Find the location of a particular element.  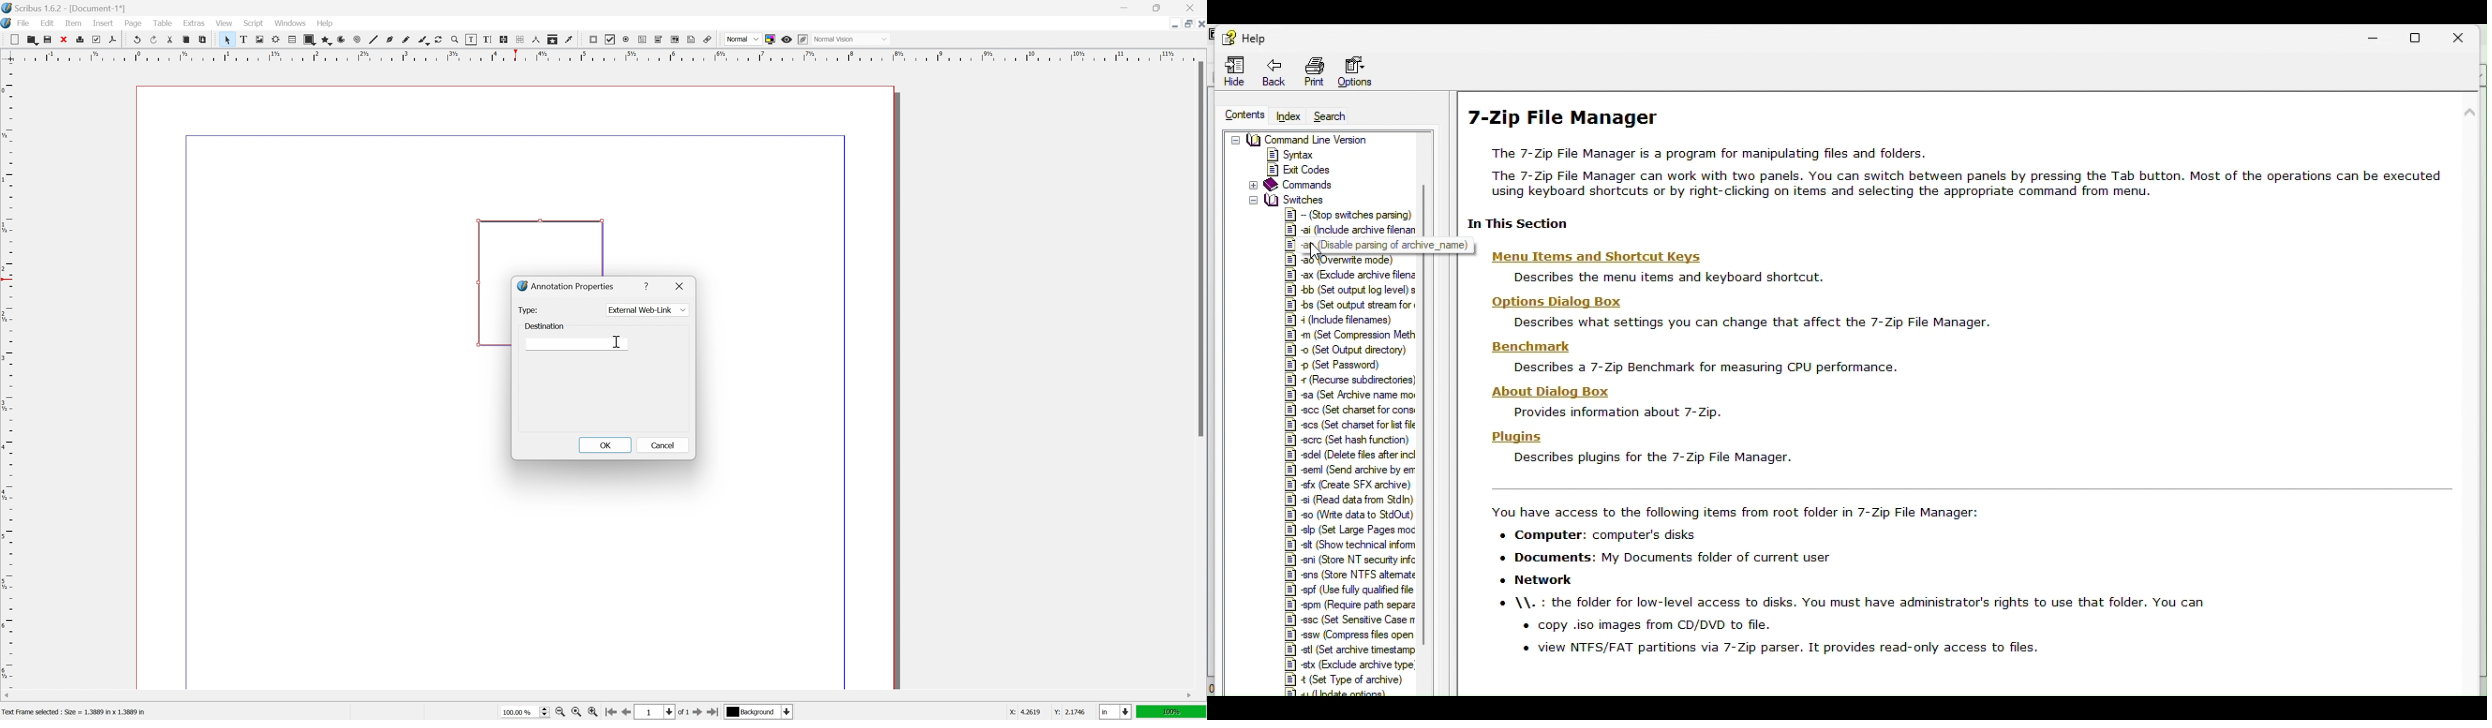

Descnbes the menu items and kevboard shortcut. is located at coordinates (1691, 277).